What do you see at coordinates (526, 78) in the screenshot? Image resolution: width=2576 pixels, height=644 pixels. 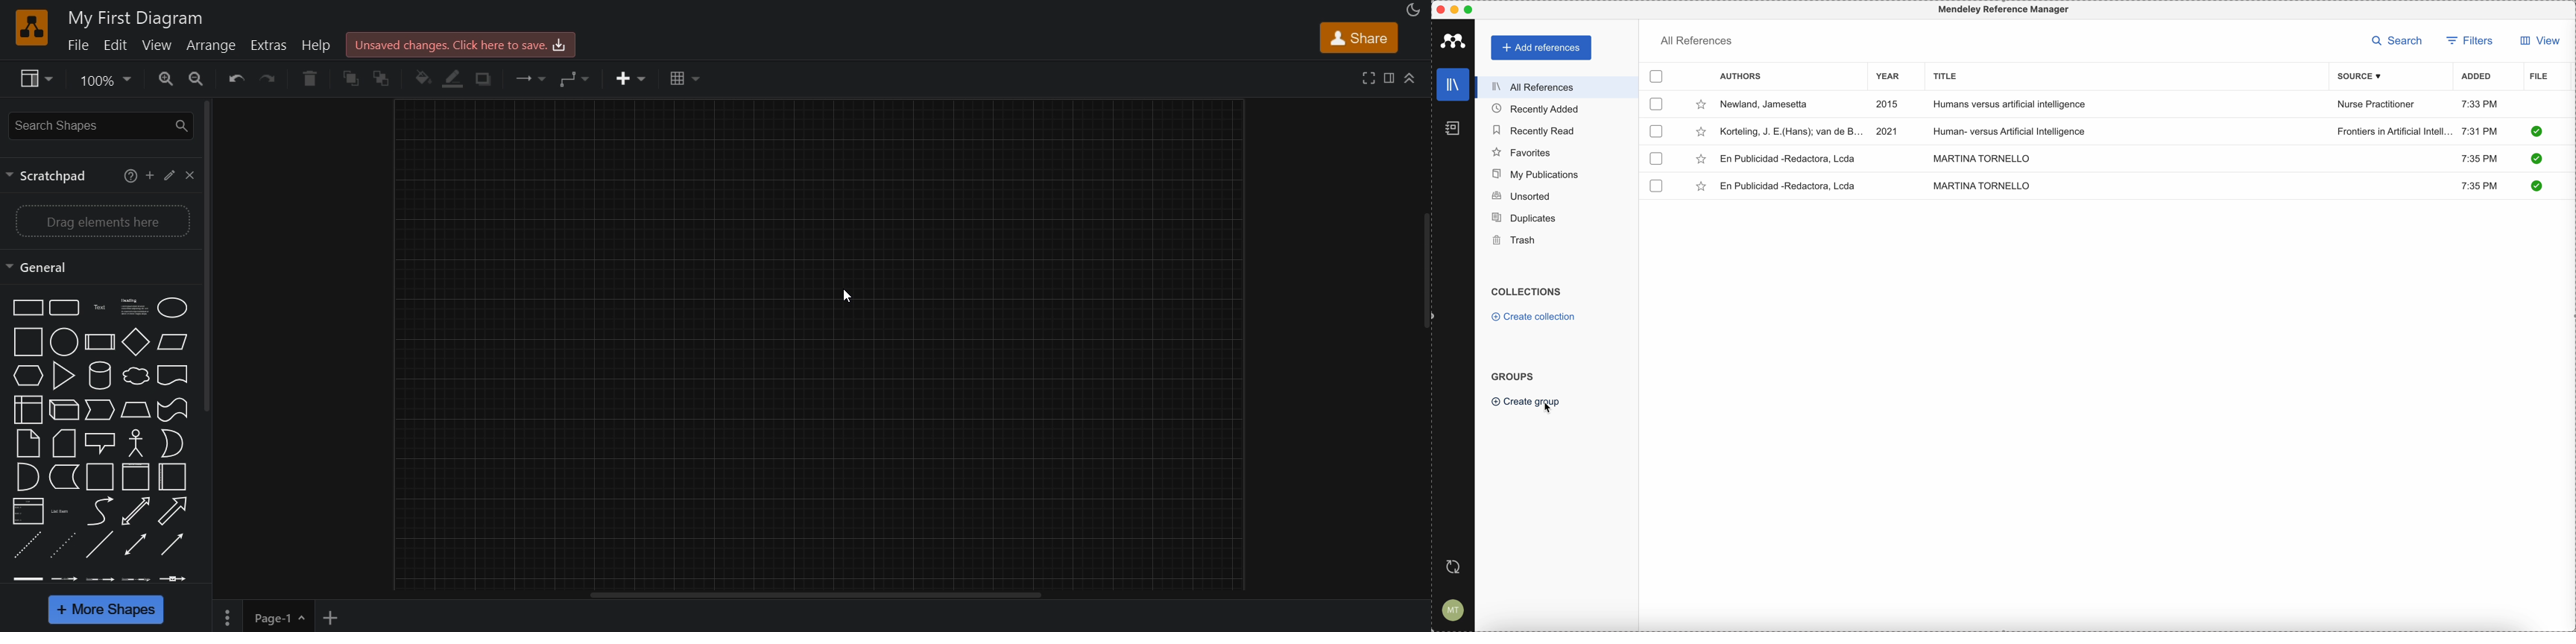 I see `connection` at bounding box center [526, 78].